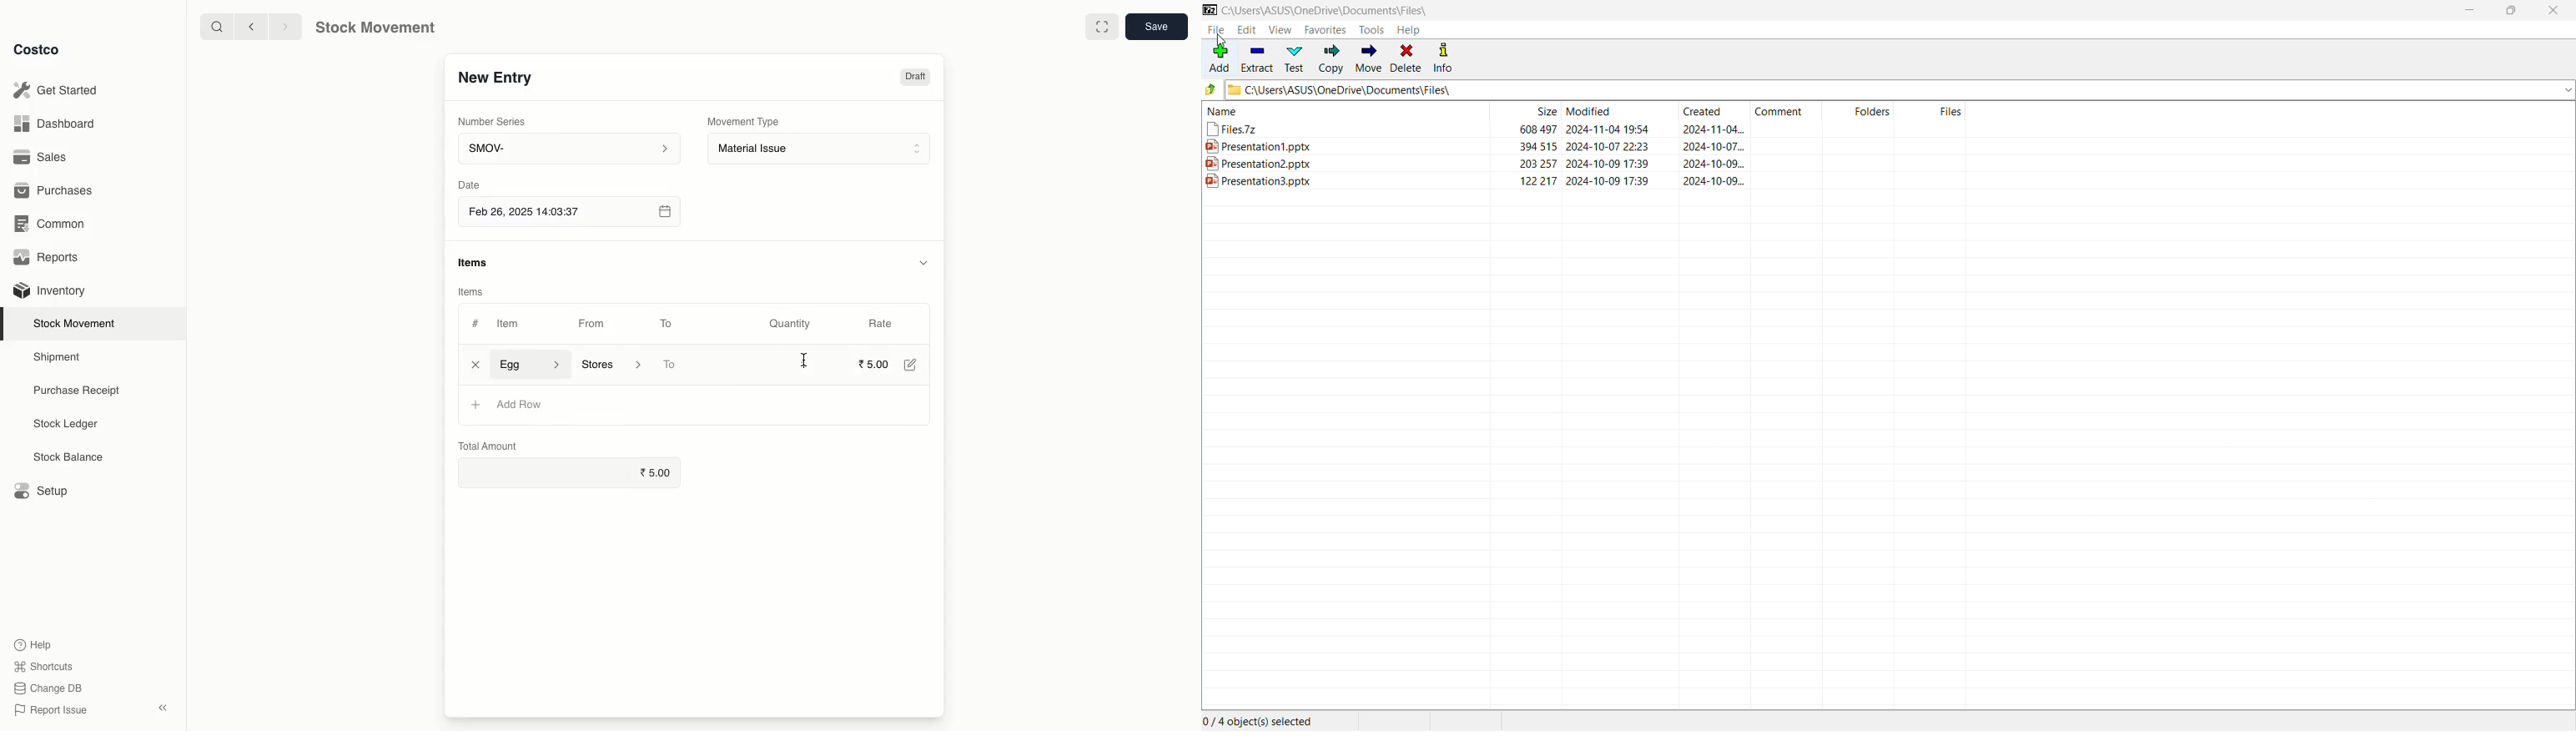 The height and width of the screenshot is (756, 2576). Describe the element at coordinates (43, 664) in the screenshot. I see `Shortcuts` at that location.